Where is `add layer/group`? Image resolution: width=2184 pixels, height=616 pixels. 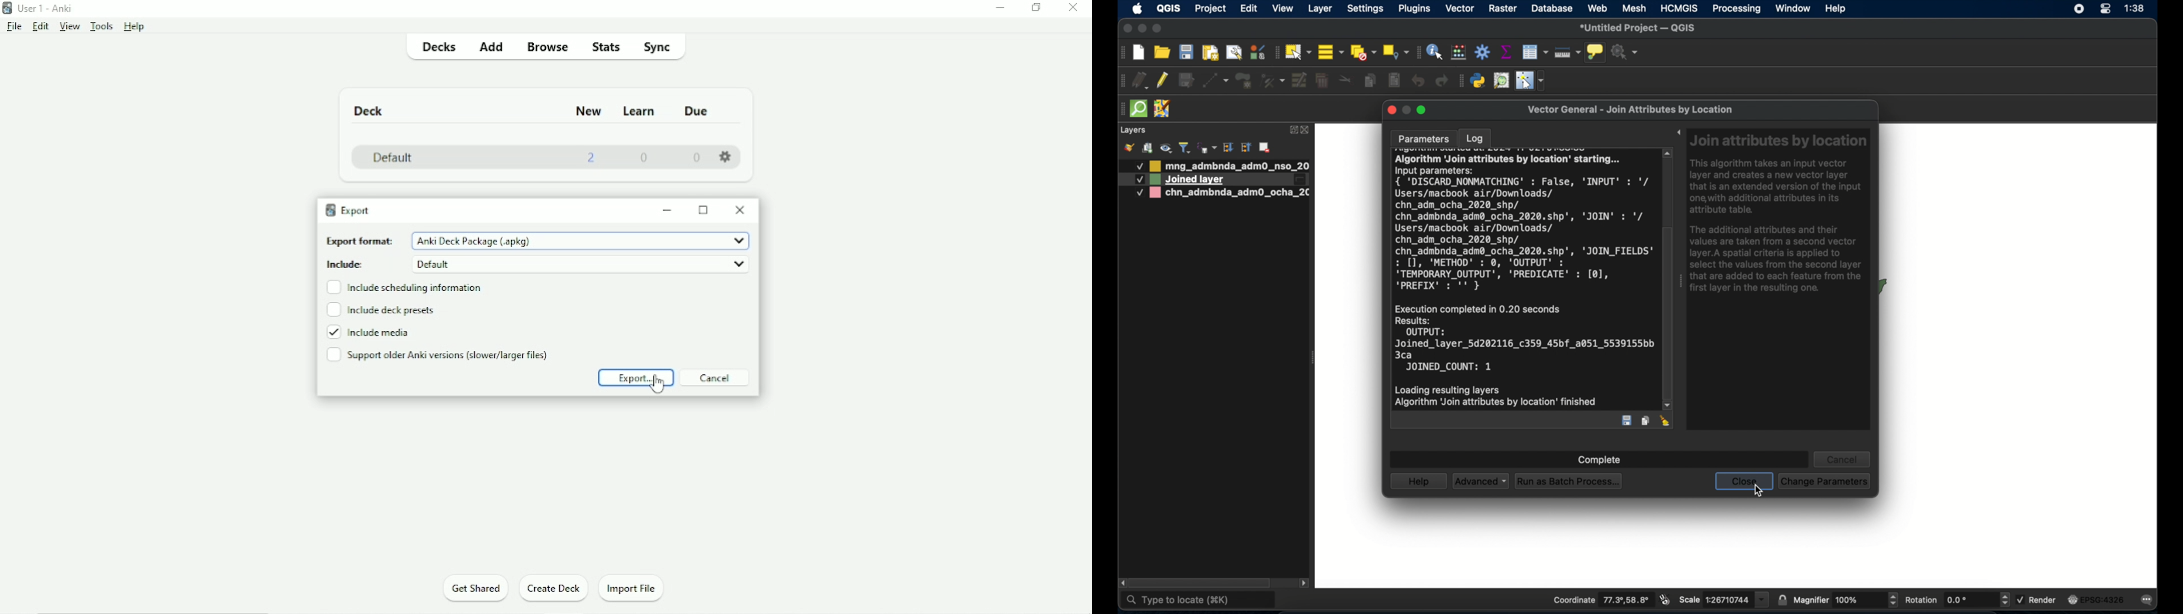 add layer/group is located at coordinates (1264, 148).